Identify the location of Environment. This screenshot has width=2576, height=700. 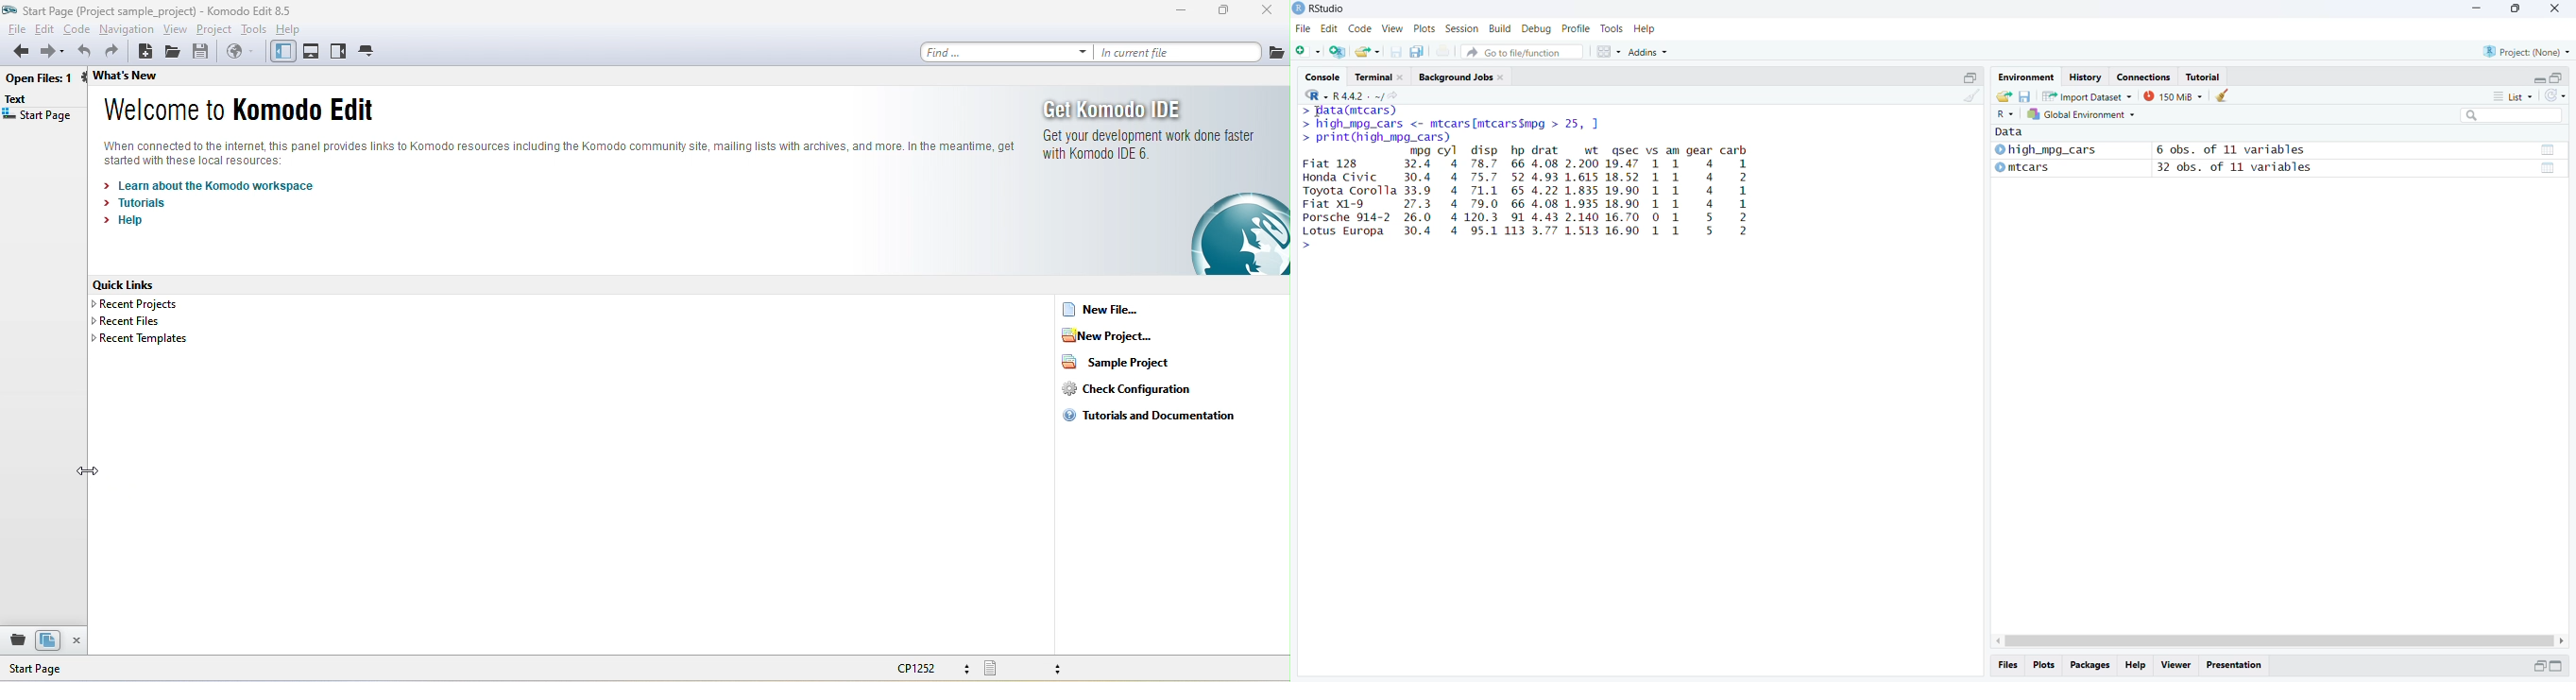
(2025, 76).